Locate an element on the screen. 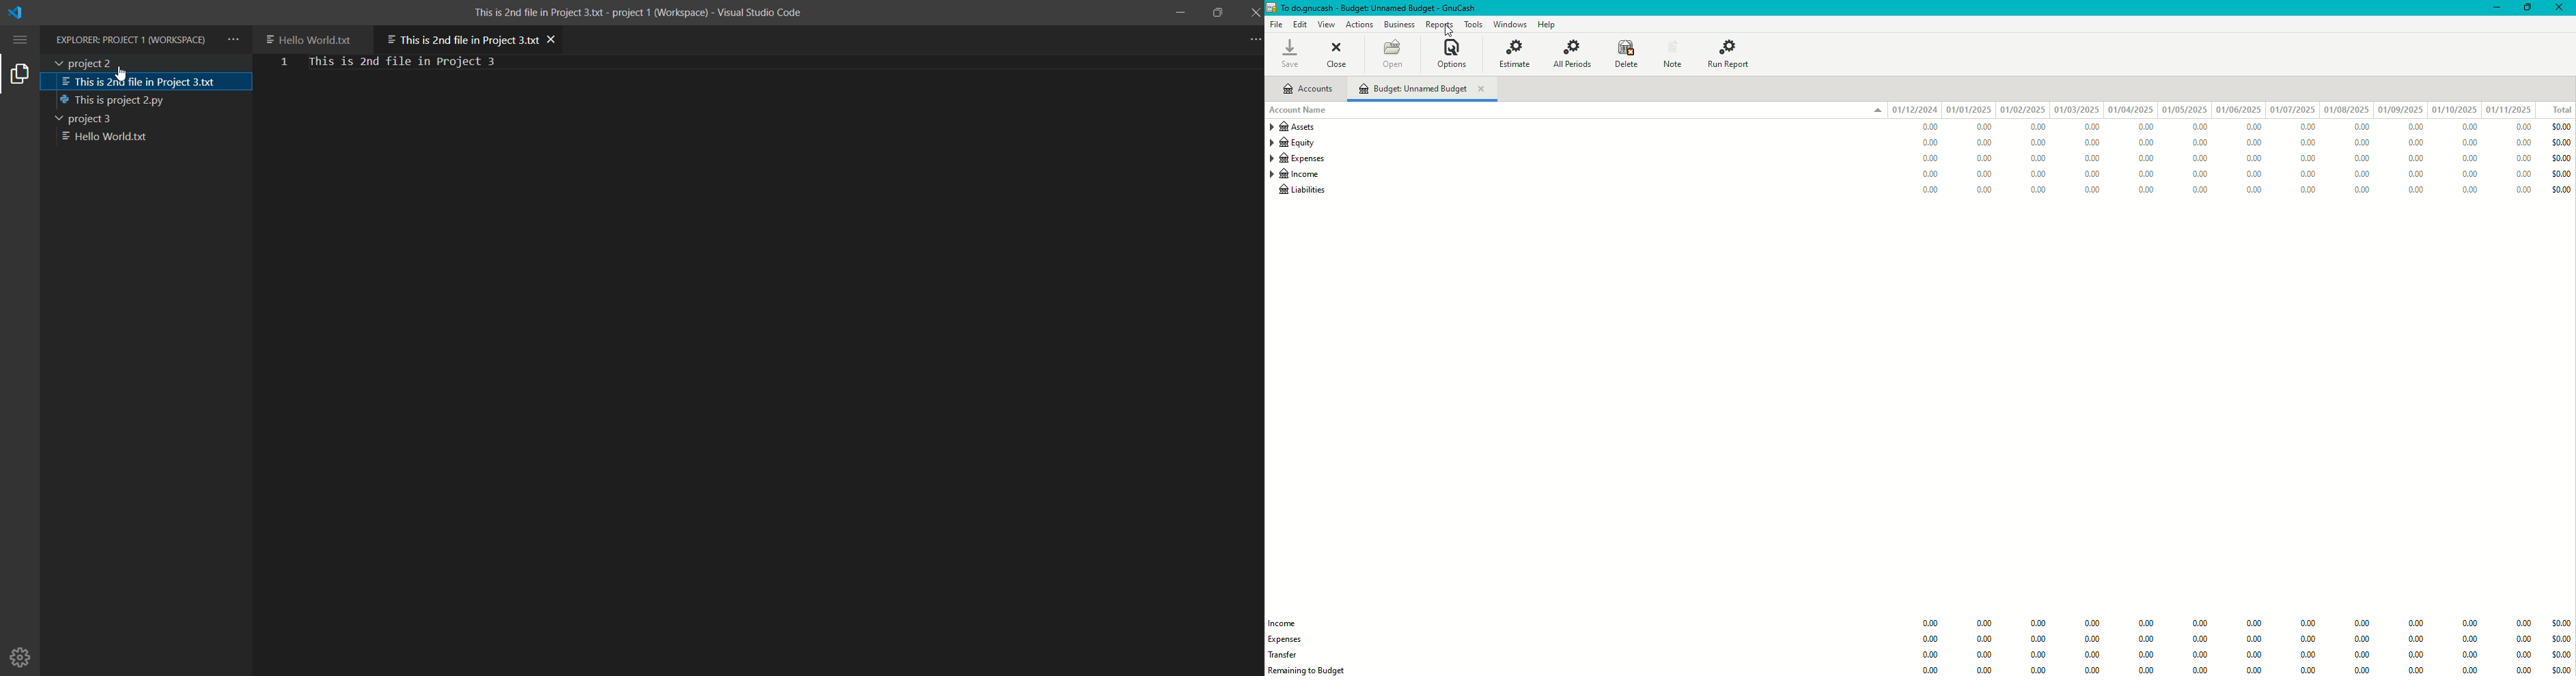  explorer tab is located at coordinates (20, 73).